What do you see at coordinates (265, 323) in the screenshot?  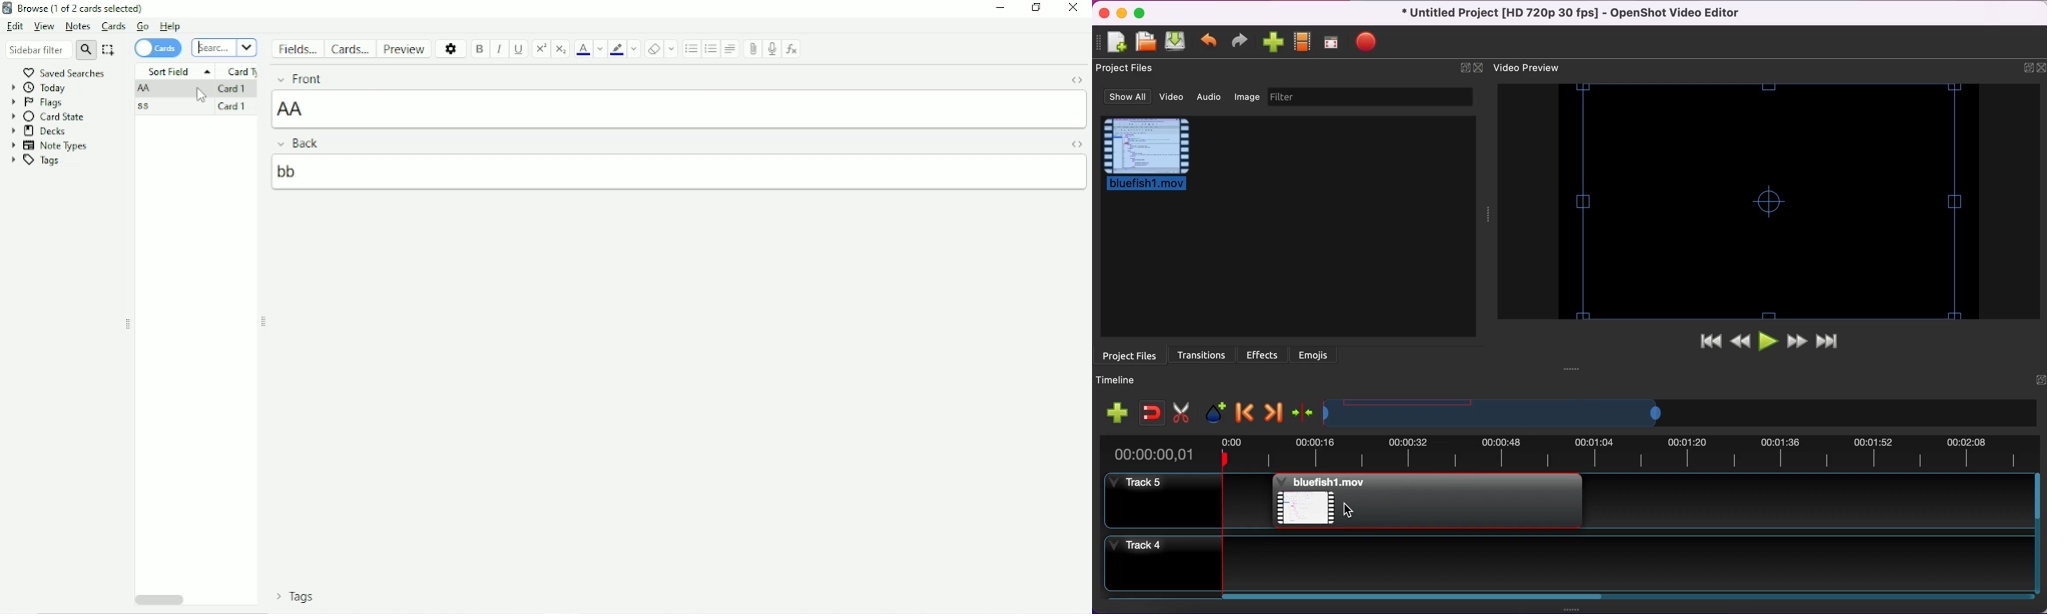 I see `Resize` at bounding box center [265, 323].